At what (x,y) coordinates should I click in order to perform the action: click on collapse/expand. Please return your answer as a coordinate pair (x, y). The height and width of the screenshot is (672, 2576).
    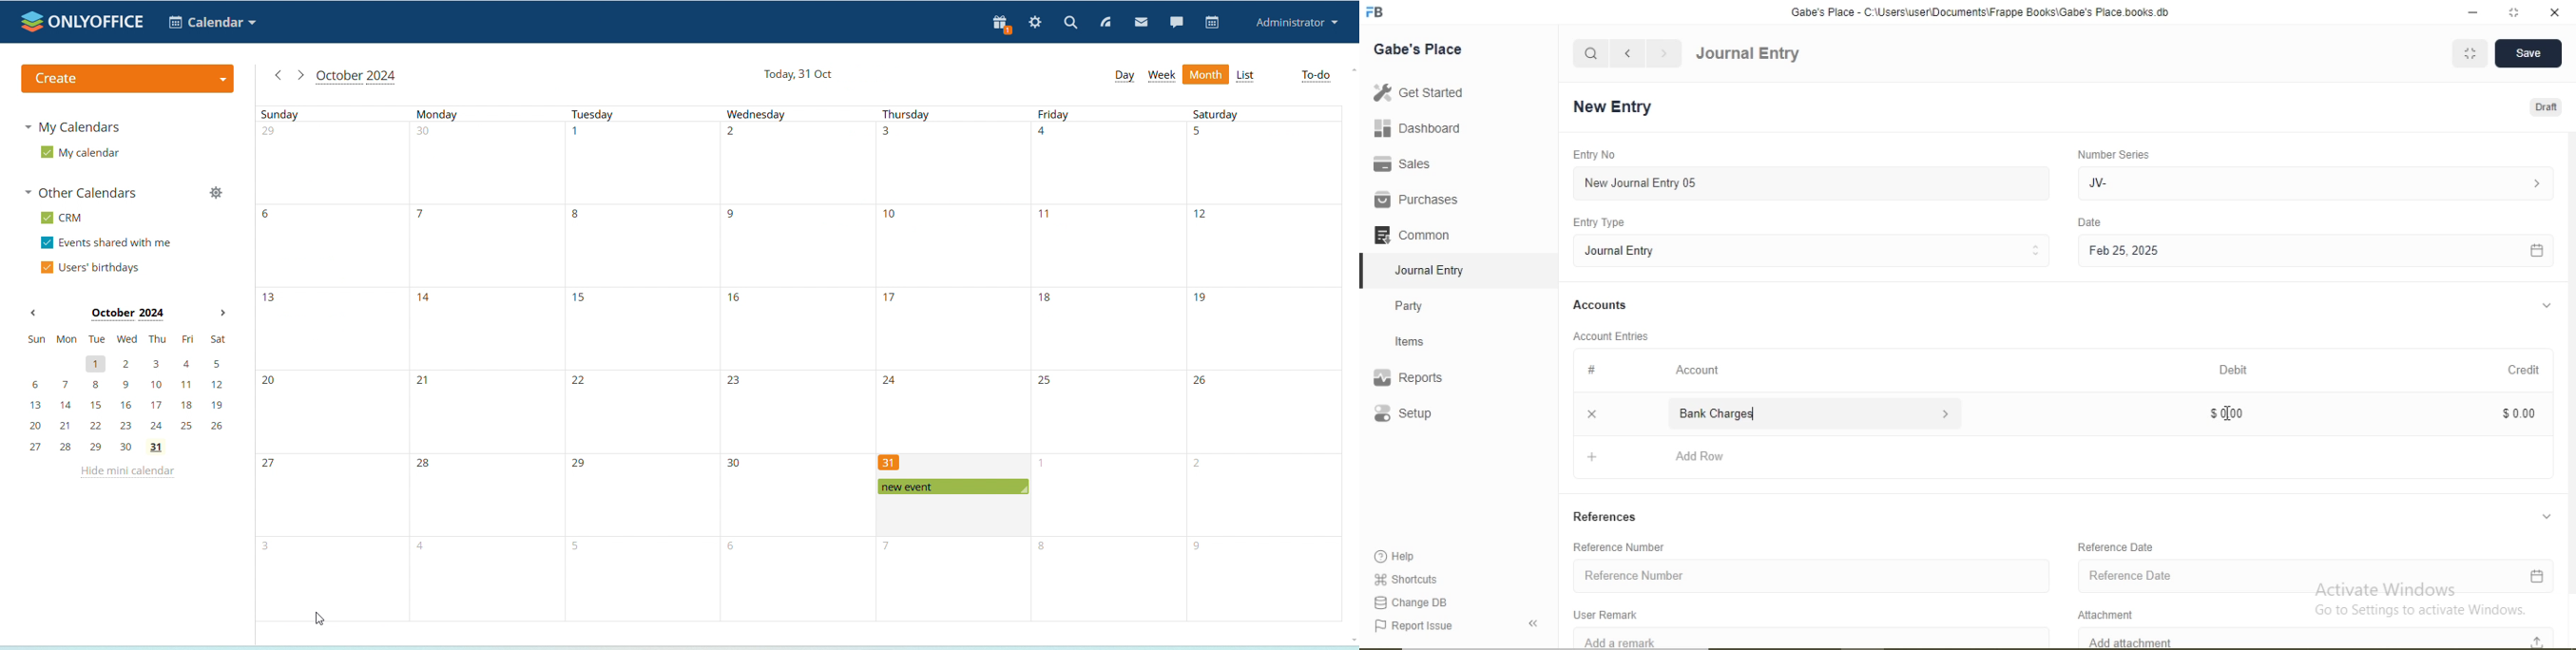
    Looking at the image, I should click on (2547, 306).